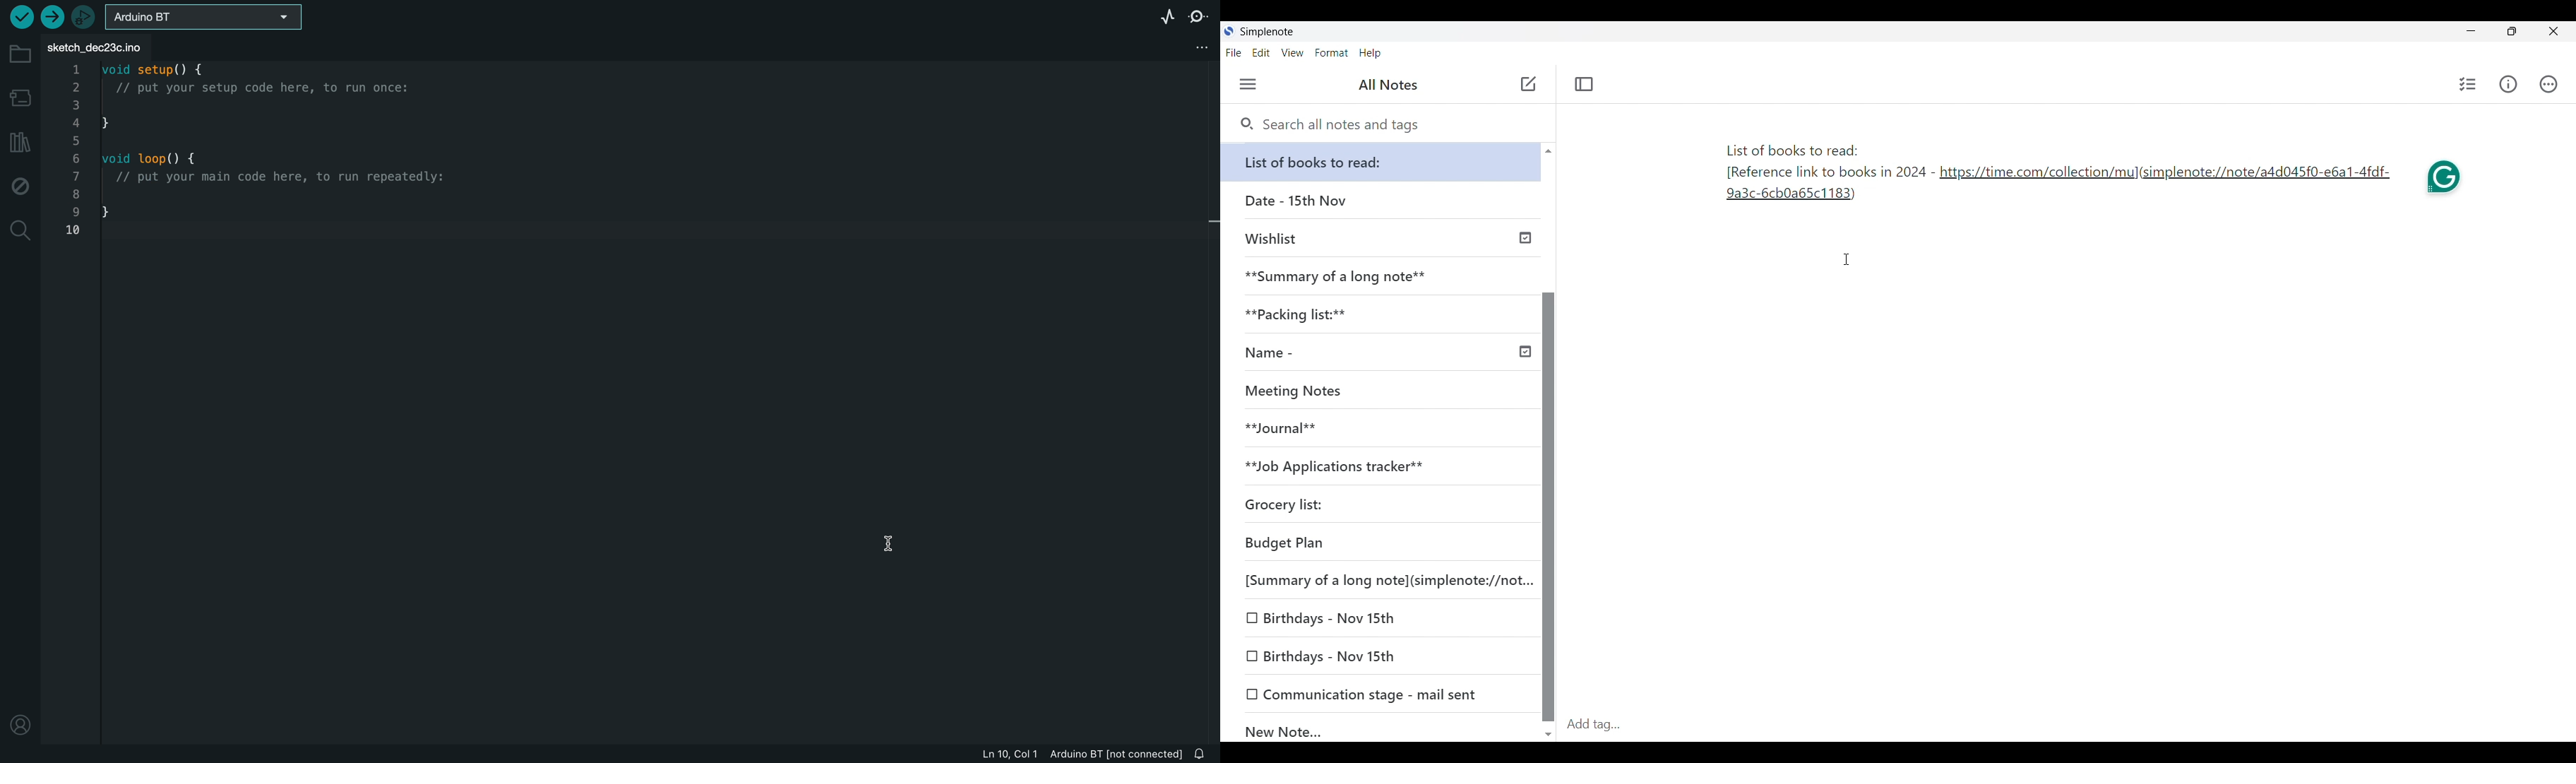 This screenshot has width=2576, height=784. I want to click on View, so click(1293, 53).